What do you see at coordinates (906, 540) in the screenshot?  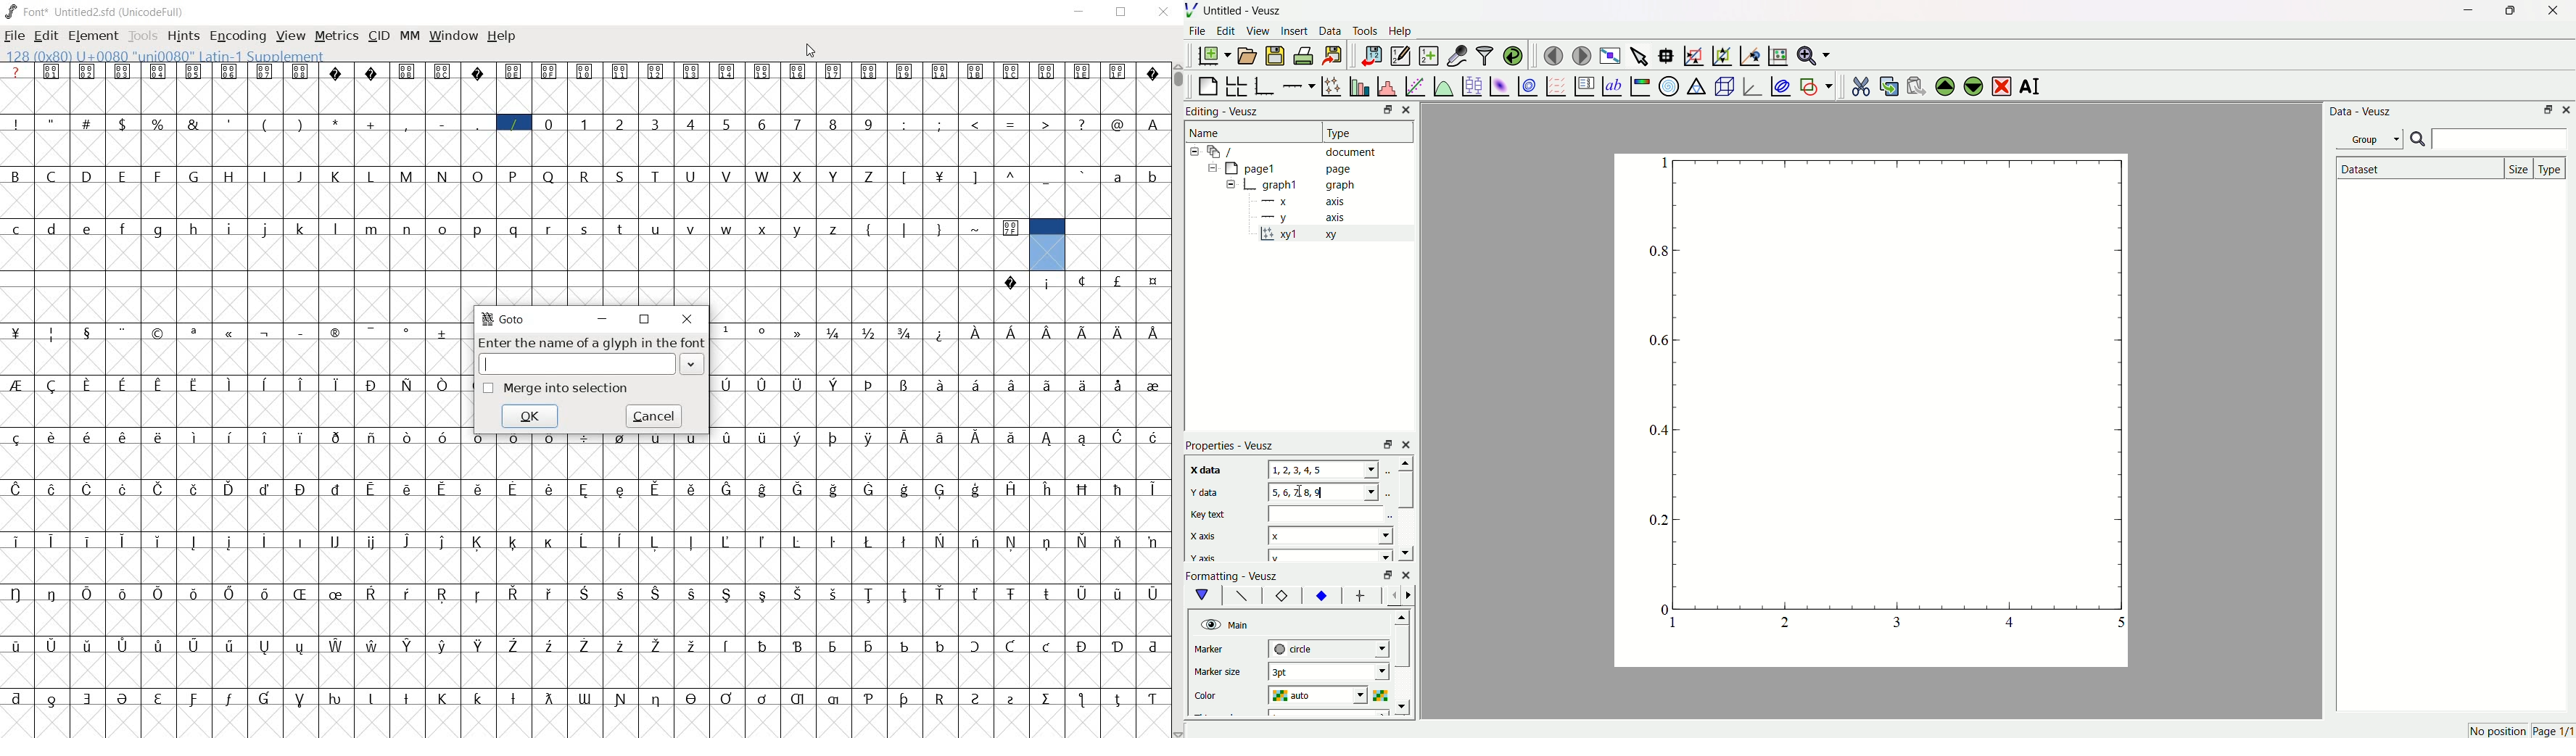 I see `Symbol` at bounding box center [906, 540].